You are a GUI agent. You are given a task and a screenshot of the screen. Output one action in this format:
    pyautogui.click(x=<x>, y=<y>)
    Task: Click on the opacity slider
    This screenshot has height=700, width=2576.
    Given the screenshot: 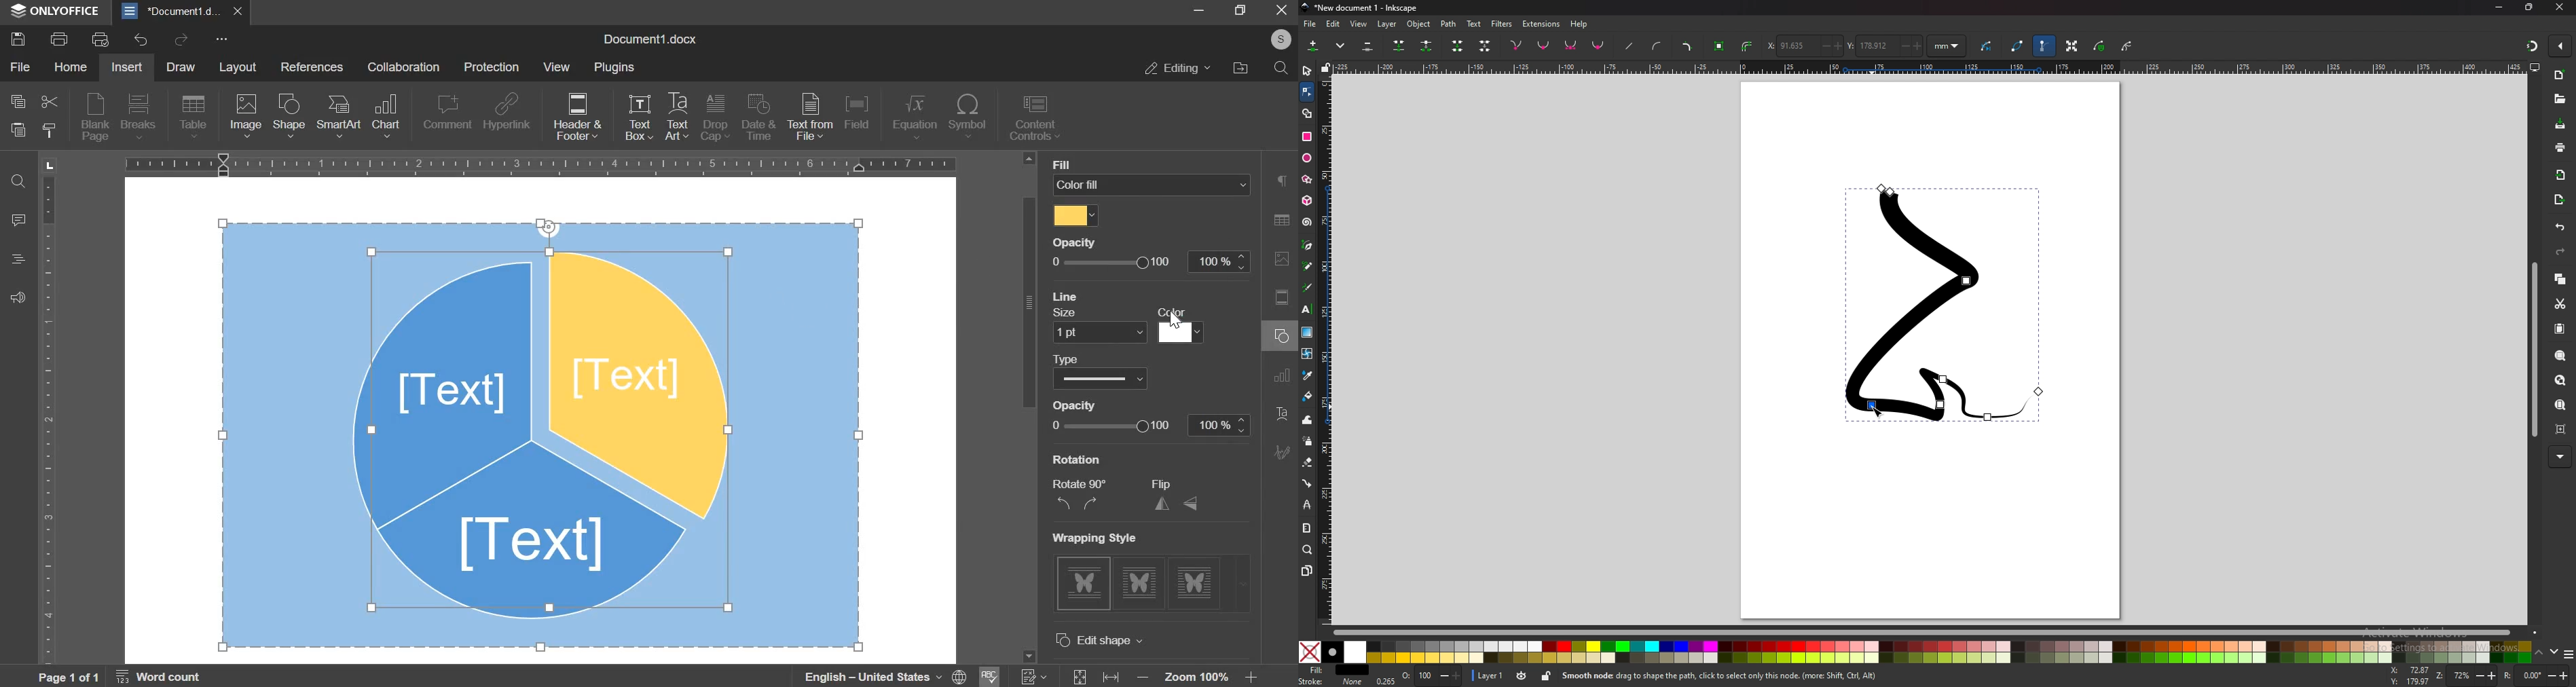 What is the action you would take?
    pyautogui.click(x=1152, y=261)
    